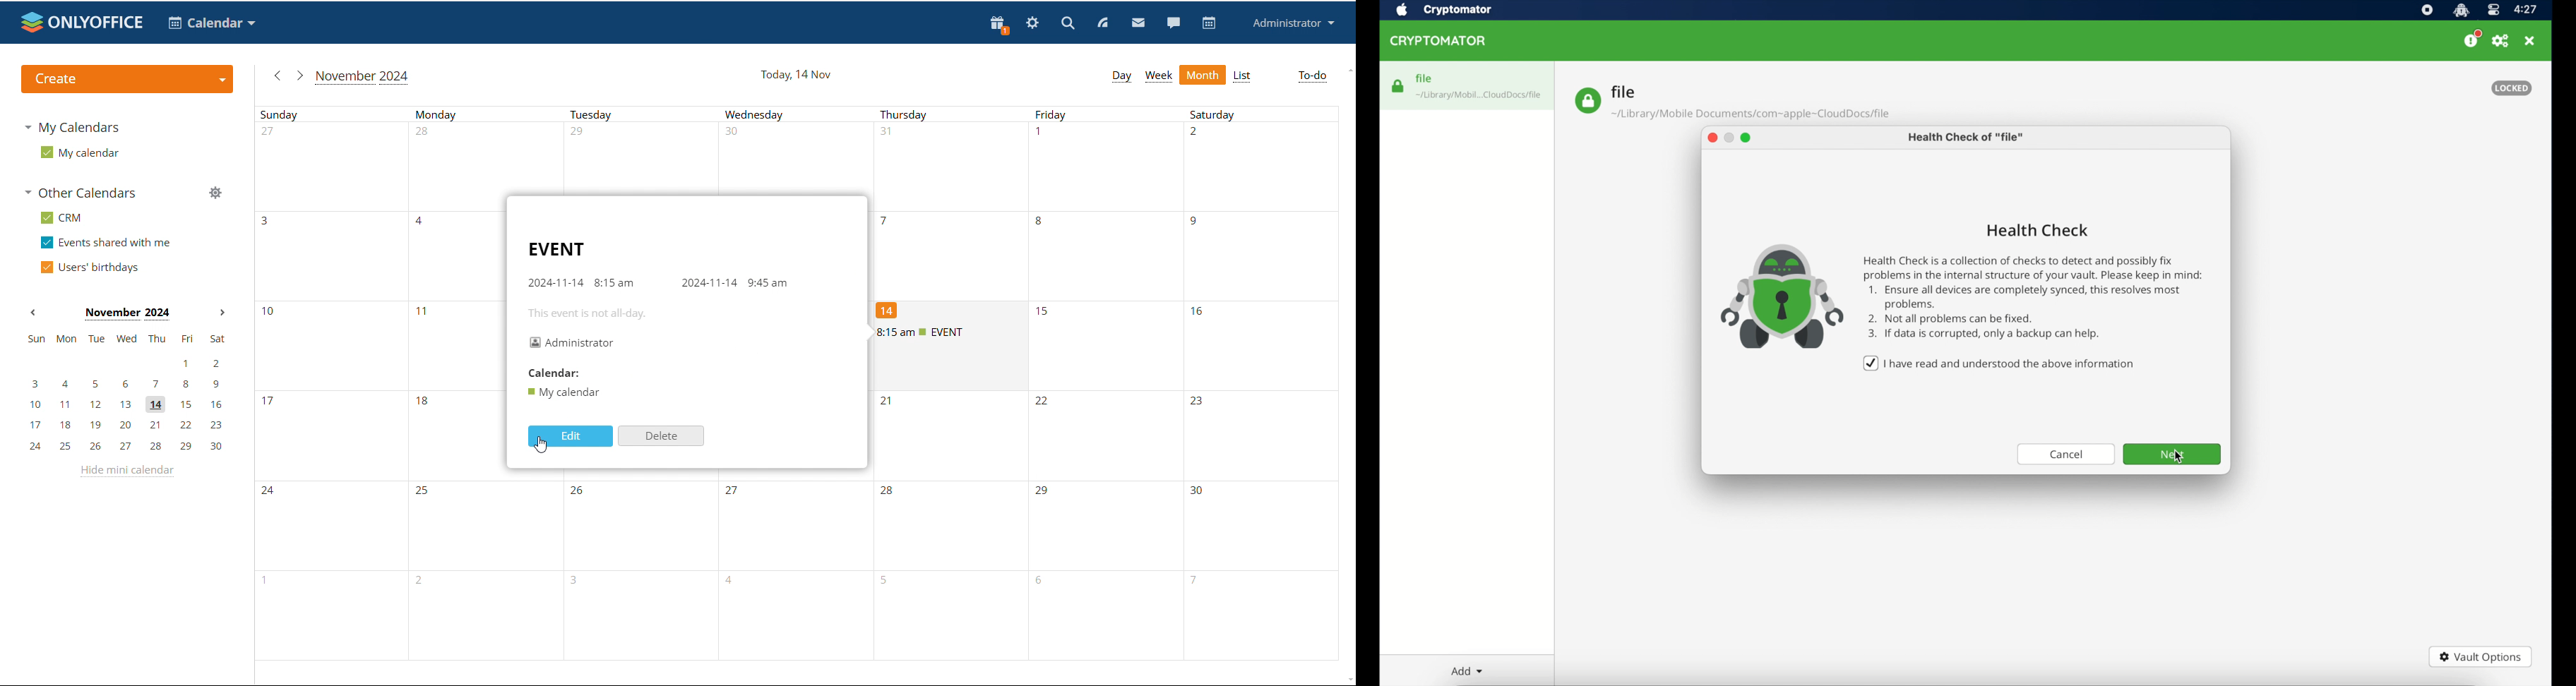 Image resolution: width=2576 pixels, height=700 pixels. Describe the element at coordinates (573, 342) in the screenshot. I see `organizer` at that location.